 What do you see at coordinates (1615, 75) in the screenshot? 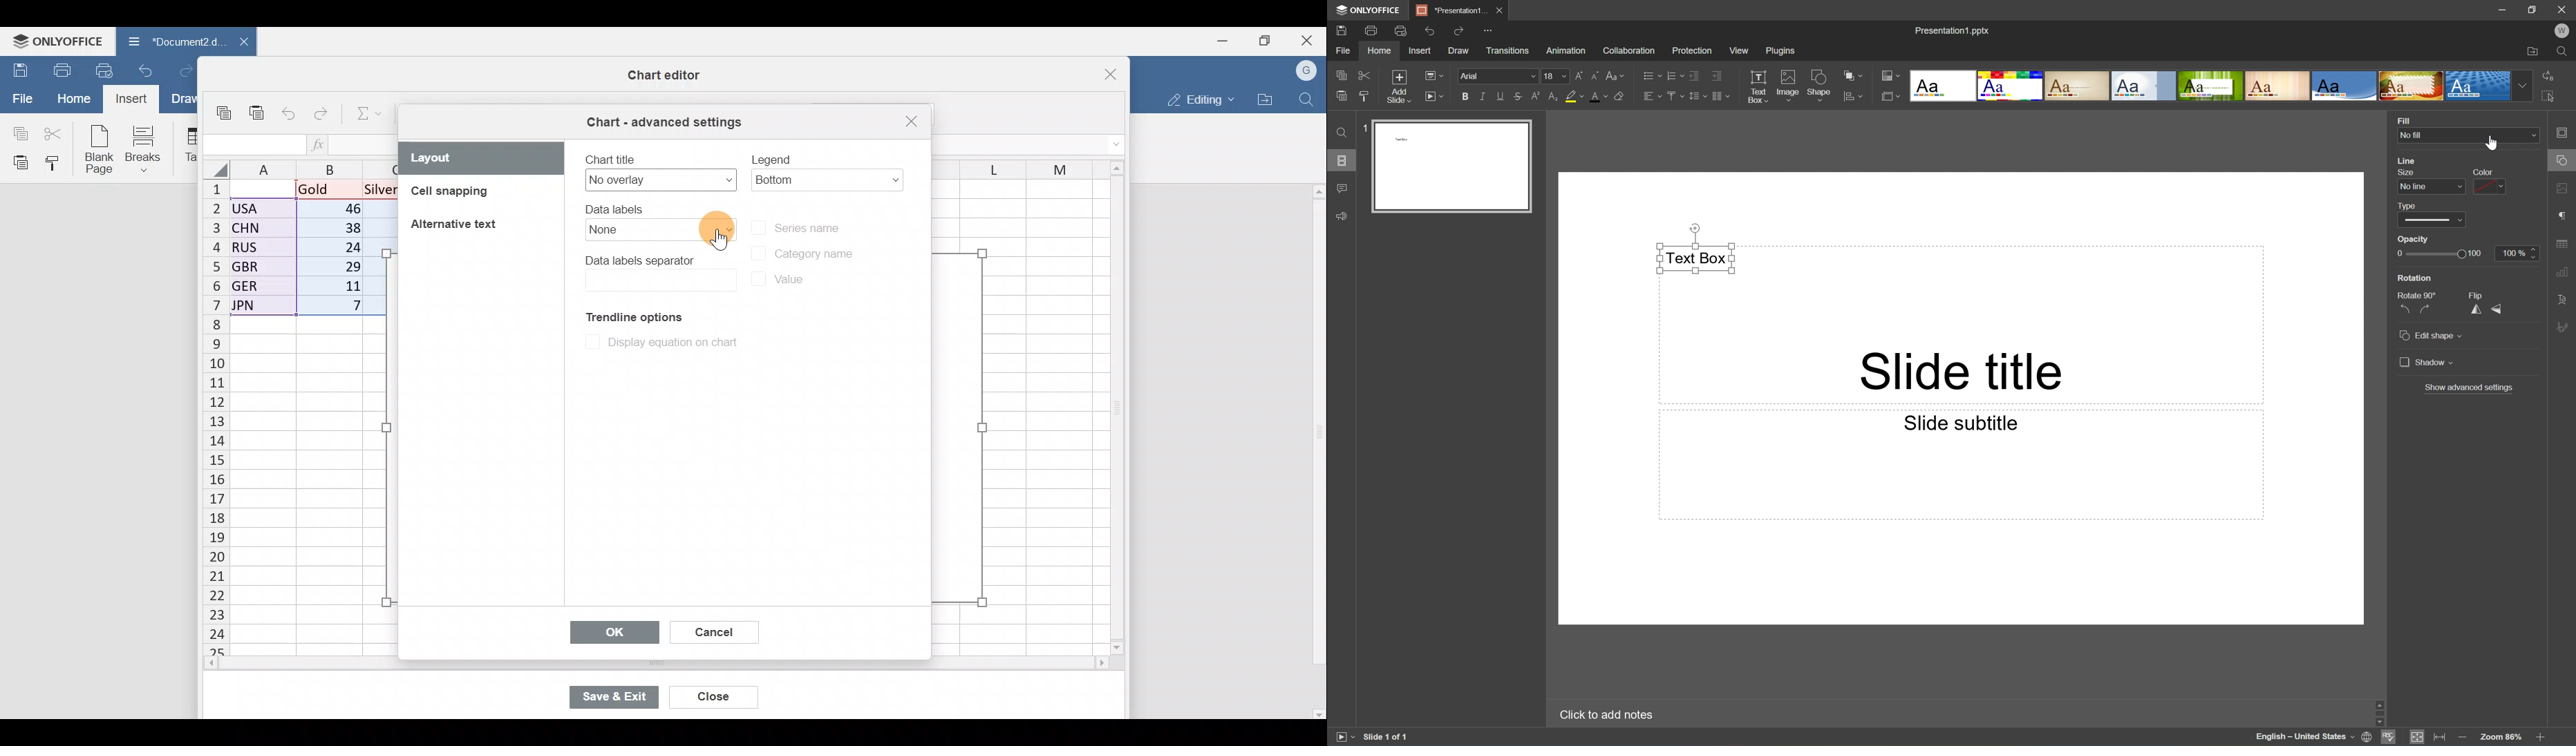
I see `Change case` at bounding box center [1615, 75].